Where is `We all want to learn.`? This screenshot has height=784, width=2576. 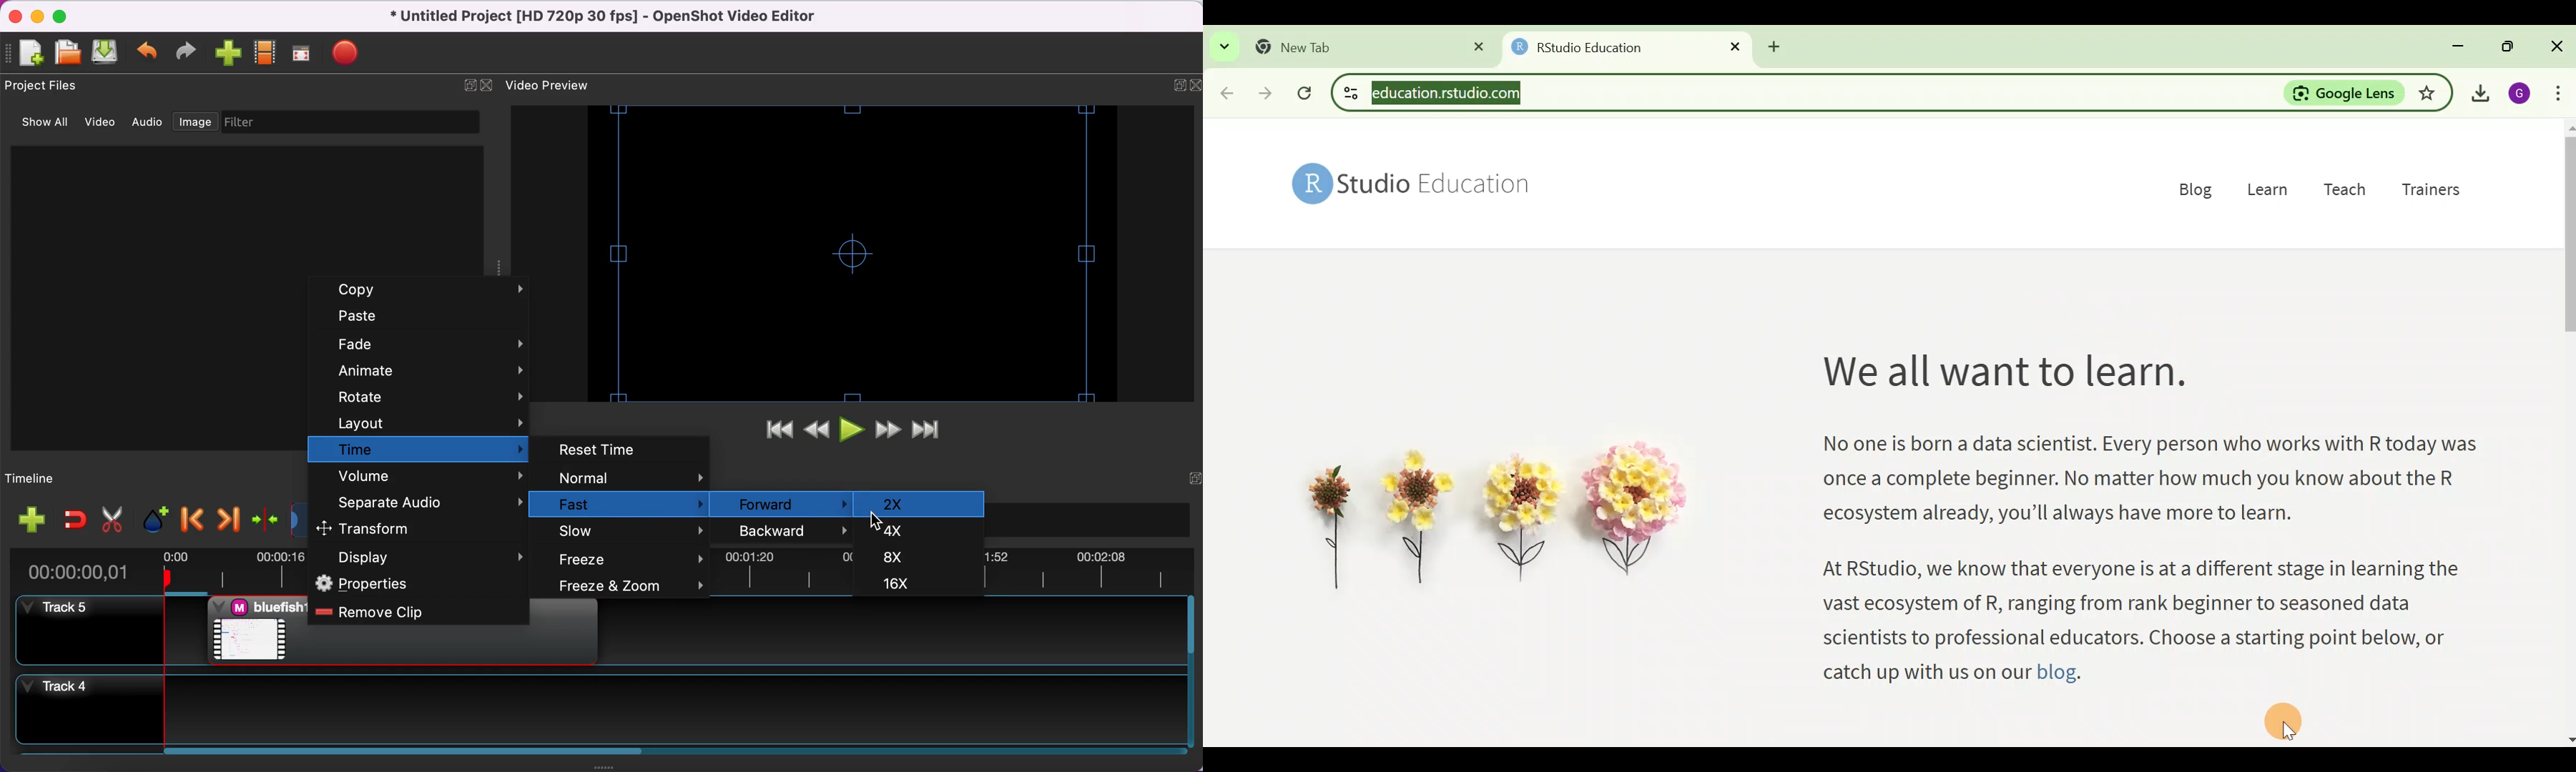
We all want to learn. is located at coordinates (2000, 377).